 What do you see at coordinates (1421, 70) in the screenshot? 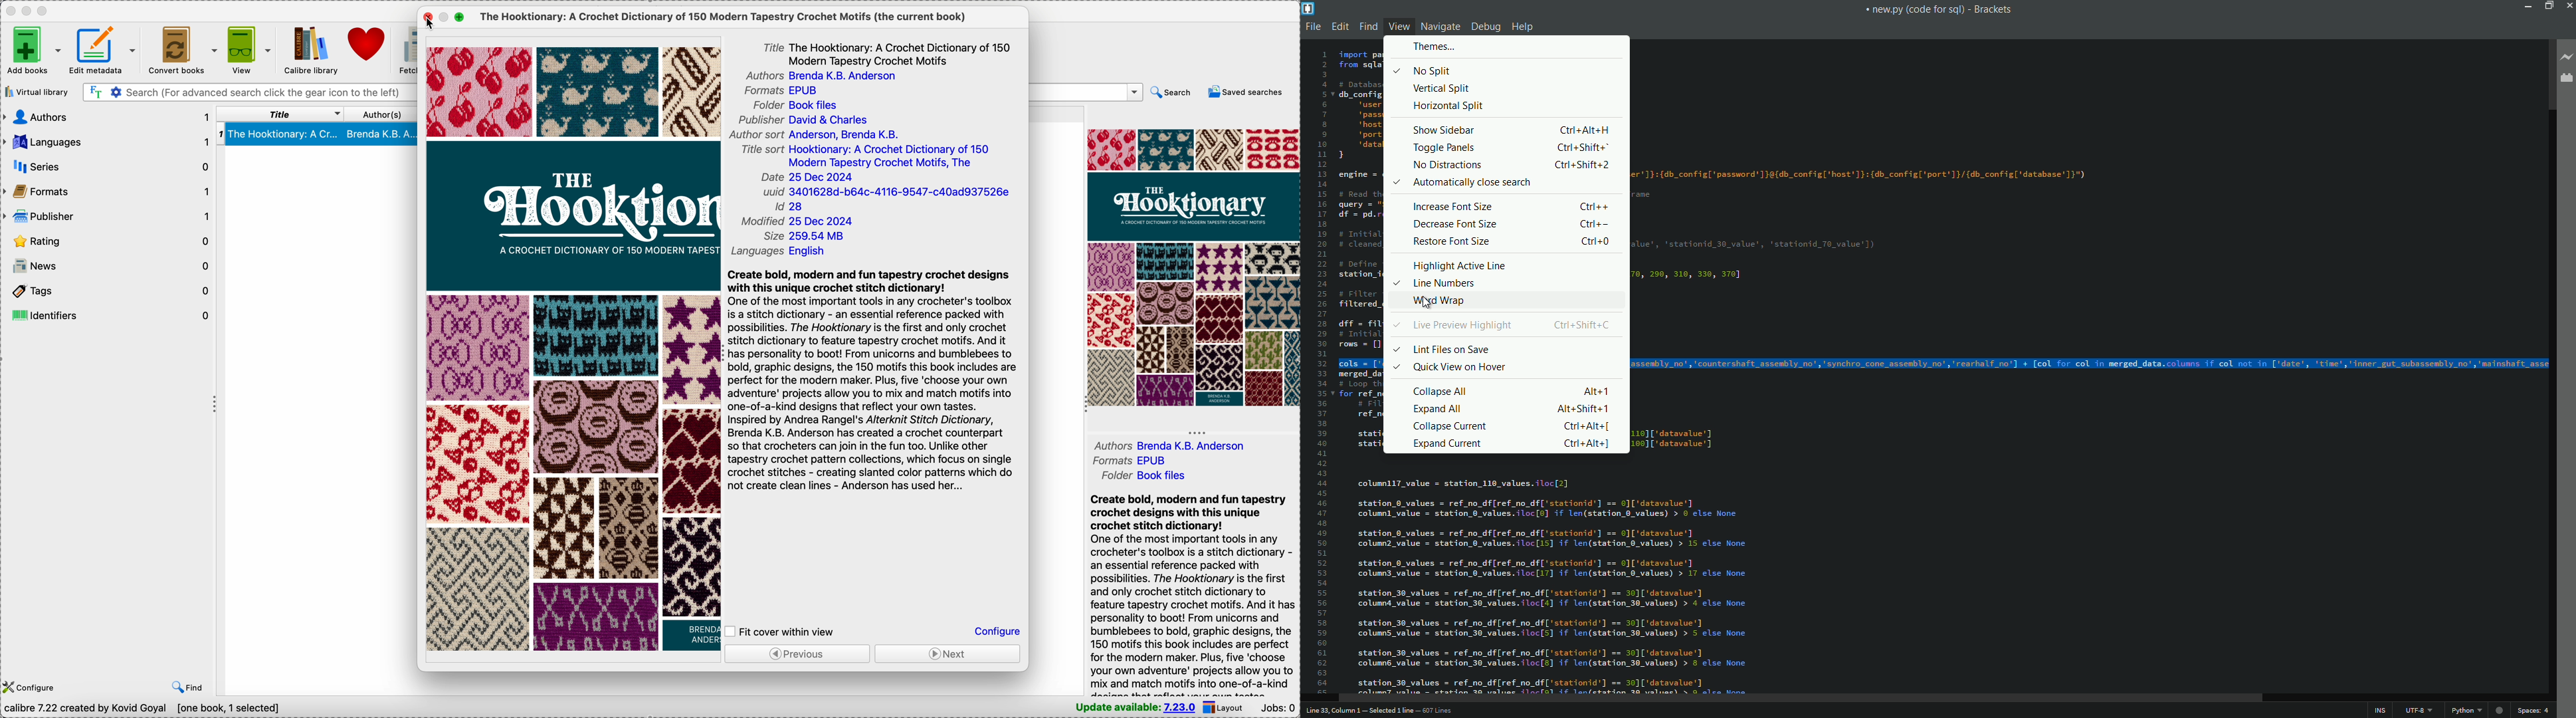
I see `no split` at bounding box center [1421, 70].